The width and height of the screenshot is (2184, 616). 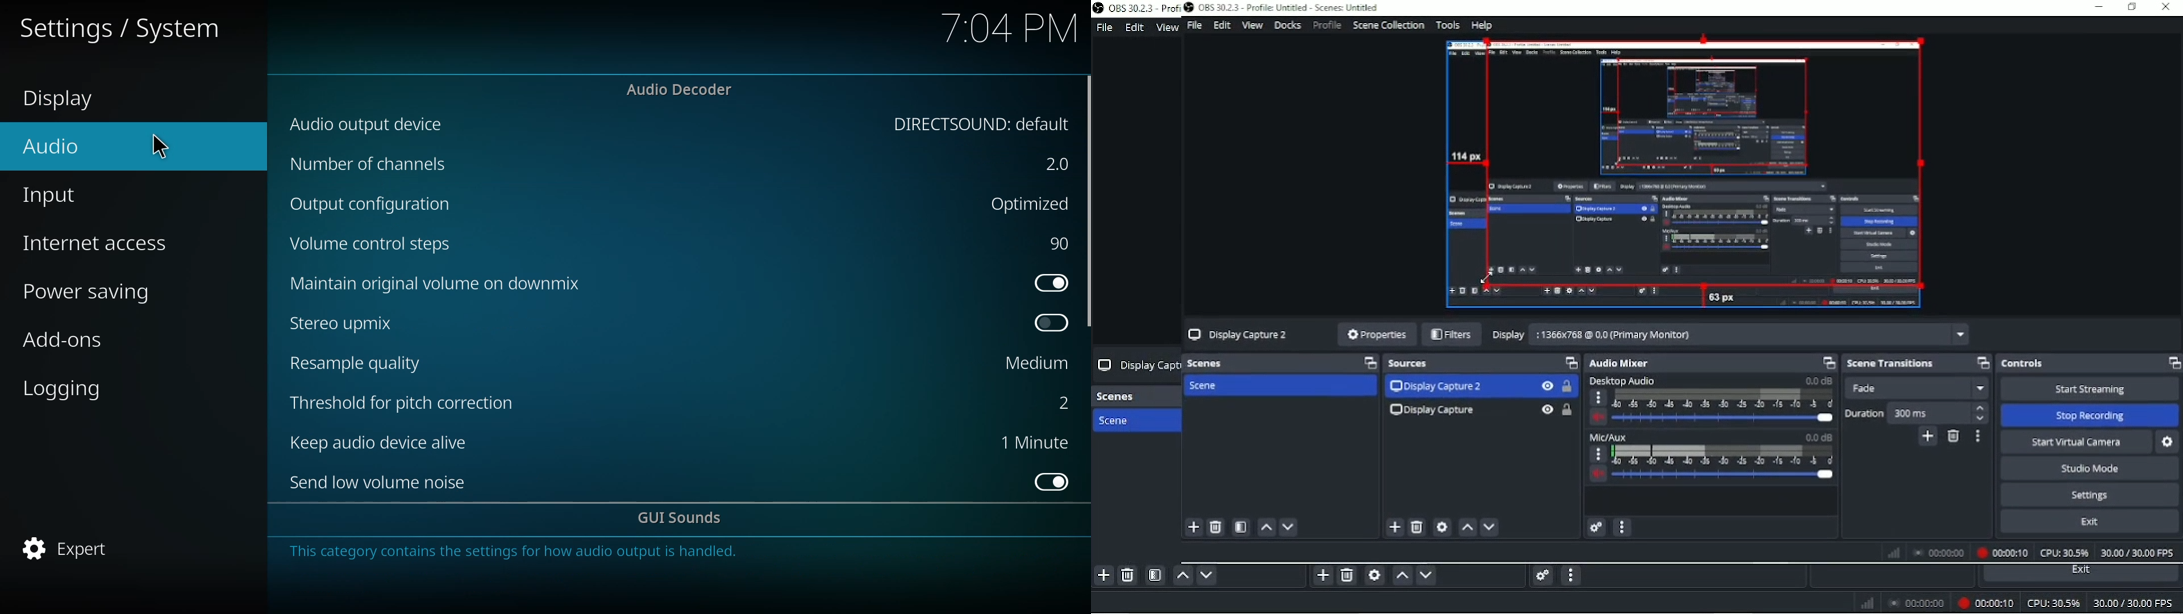 What do you see at coordinates (1610, 438) in the screenshot?
I see `Mic/Aux` at bounding box center [1610, 438].